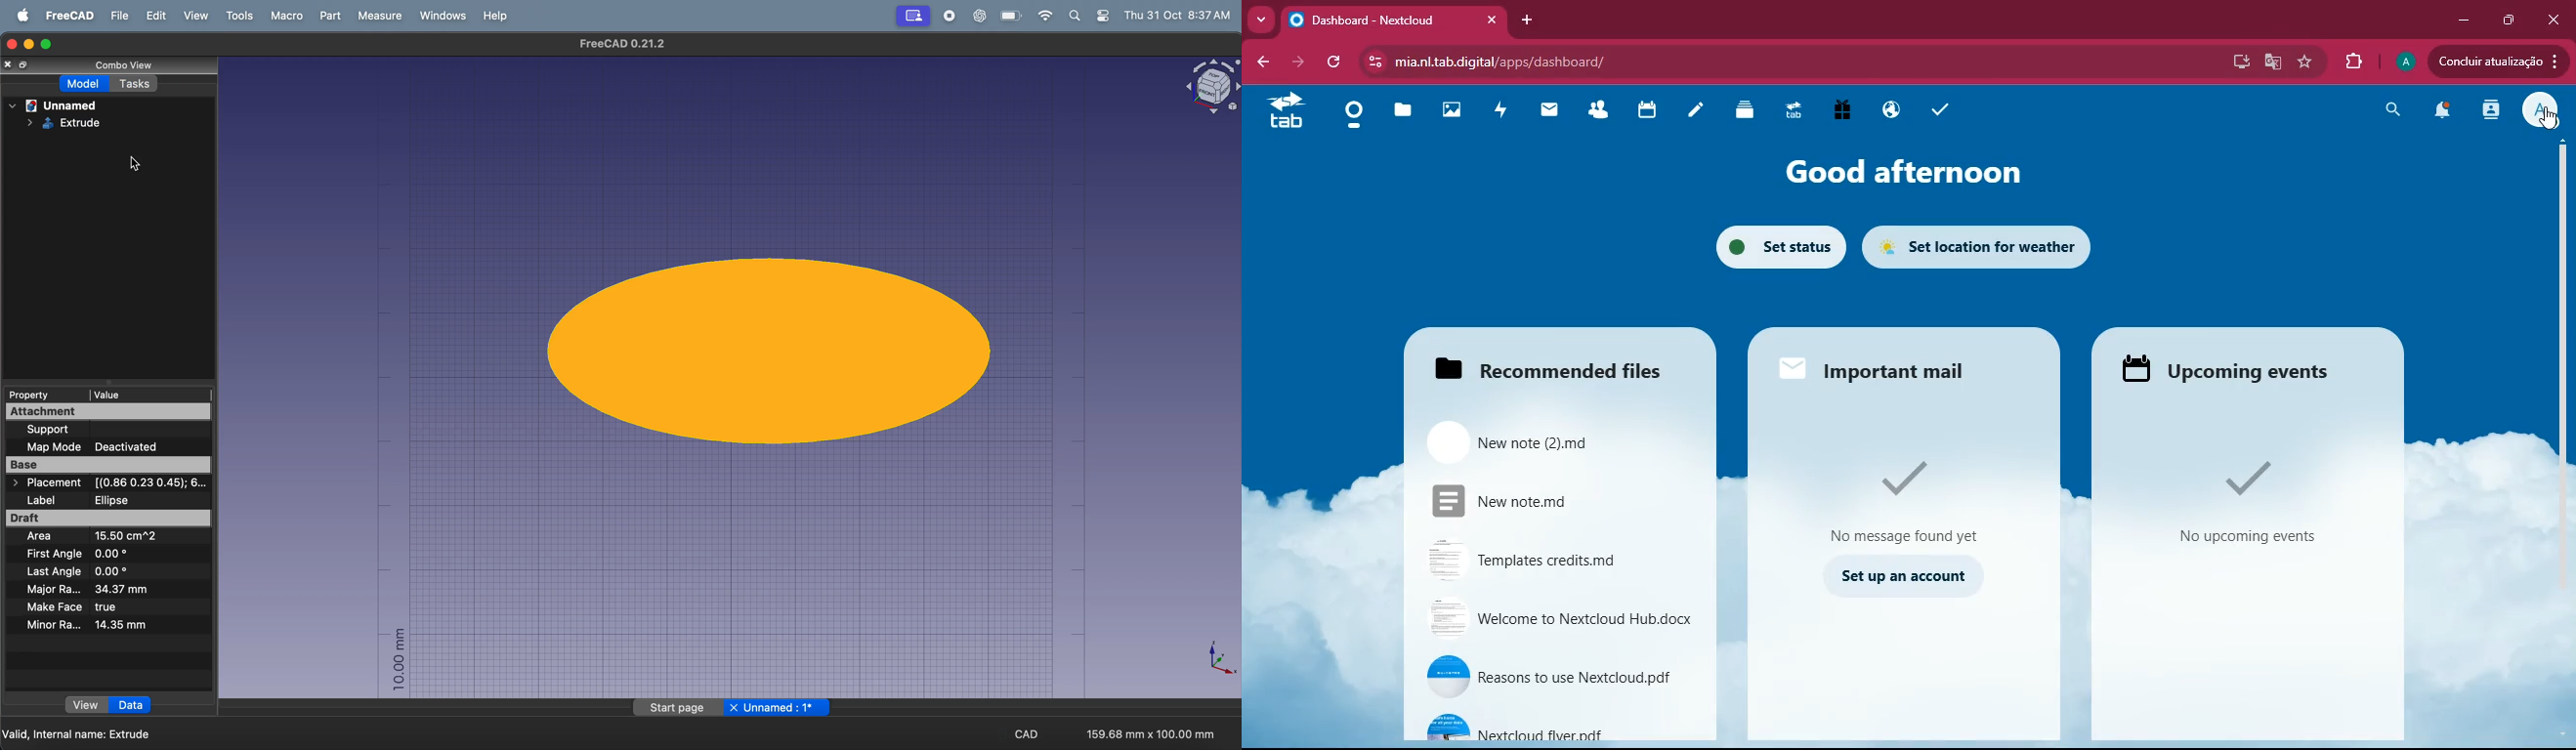 The width and height of the screenshot is (2576, 756). Describe the element at coordinates (440, 16) in the screenshot. I see `windows` at that location.